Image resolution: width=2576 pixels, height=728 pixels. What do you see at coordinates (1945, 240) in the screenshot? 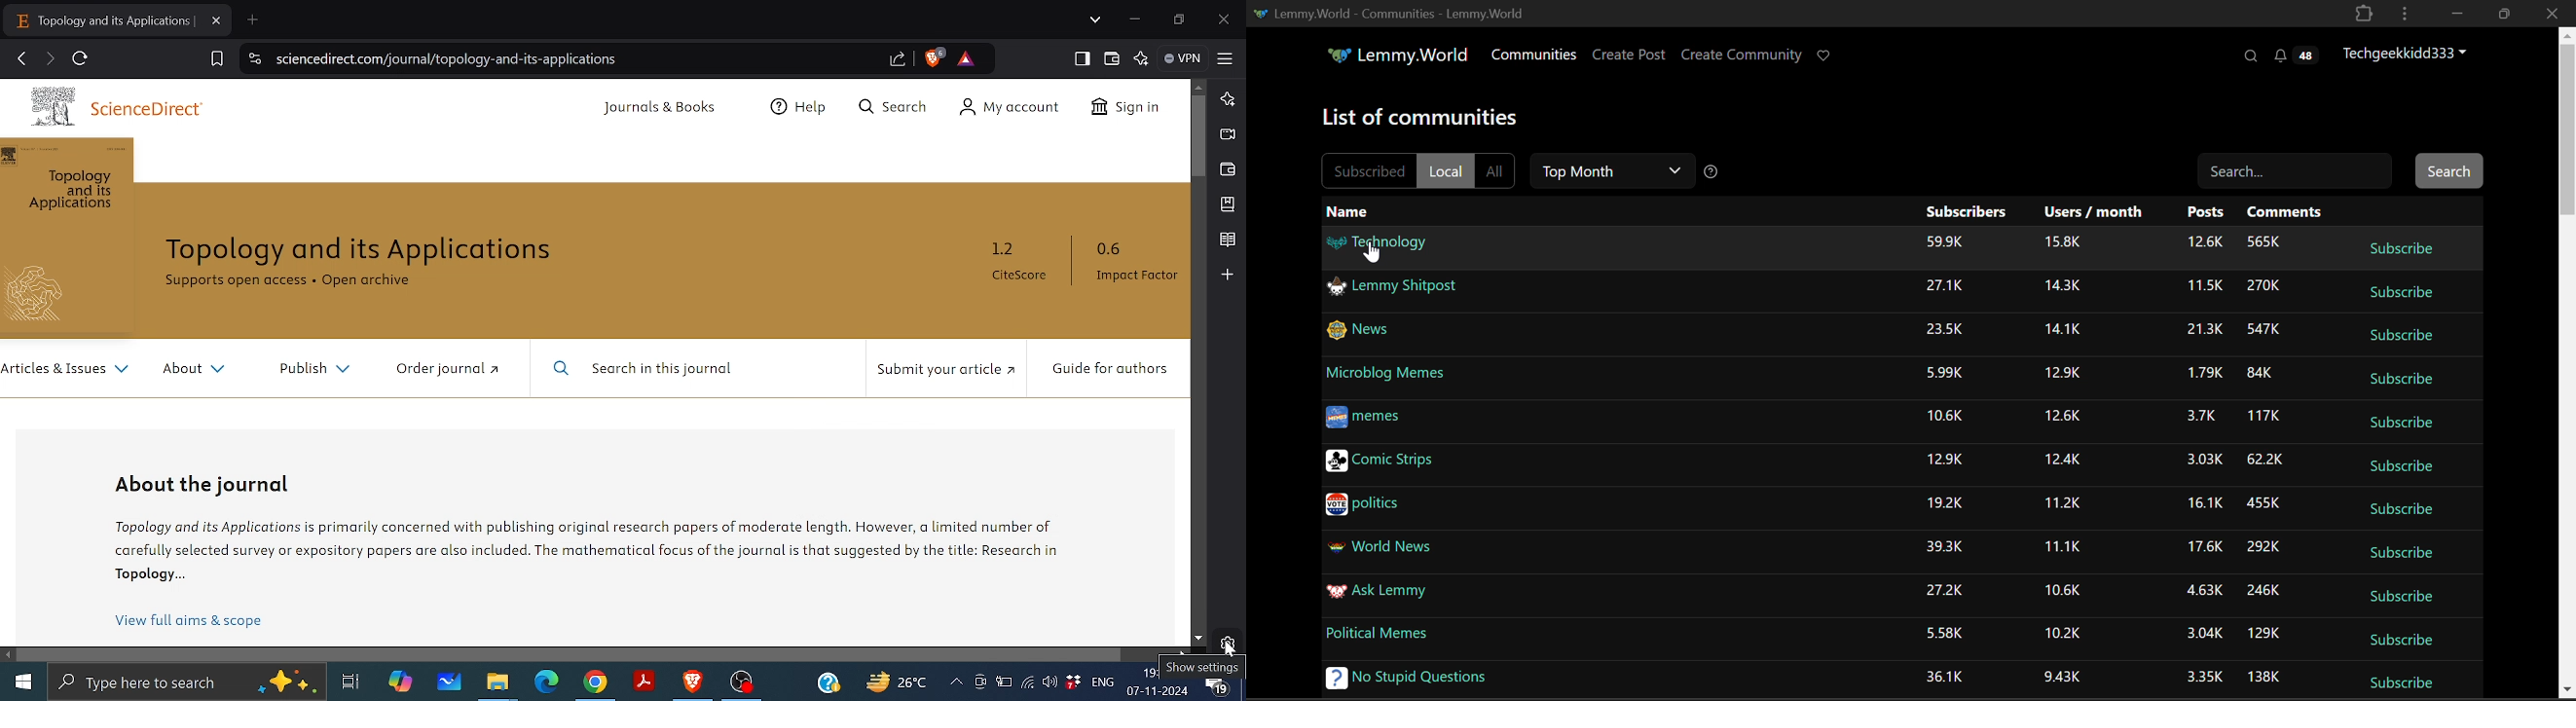
I see `Amount` at bounding box center [1945, 240].